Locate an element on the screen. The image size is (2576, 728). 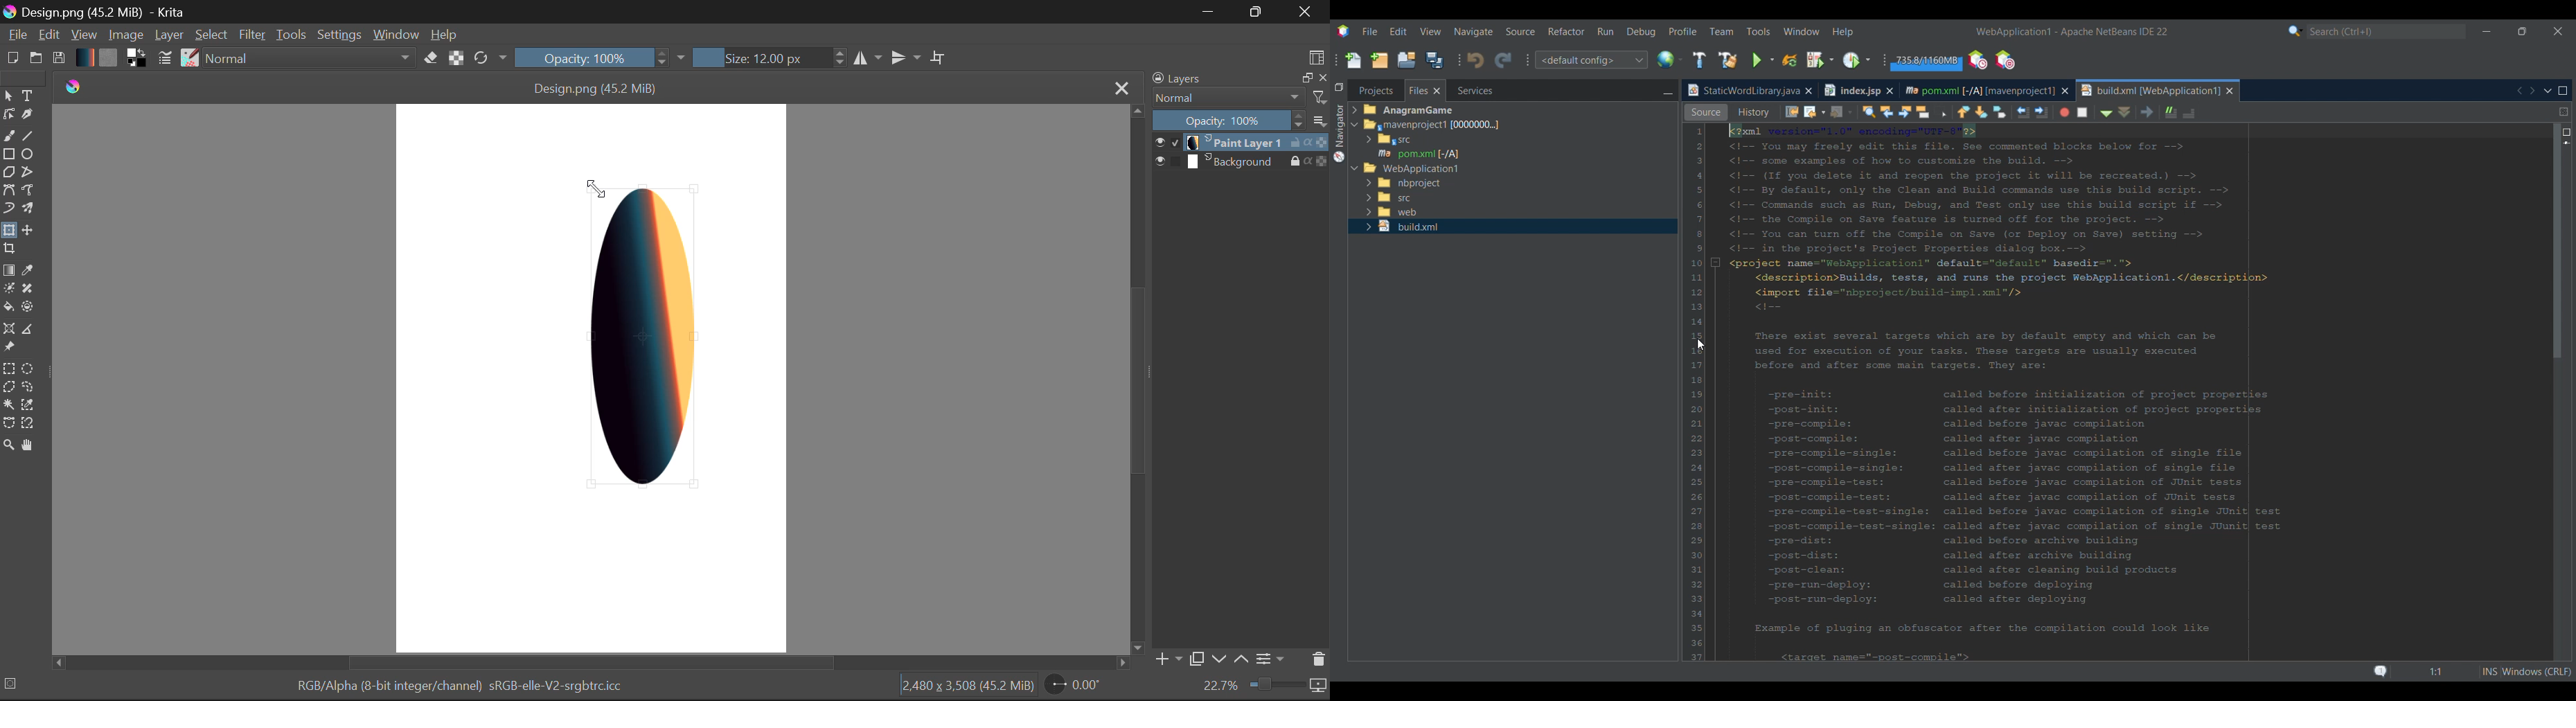
Close is located at coordinates (1308, 12).